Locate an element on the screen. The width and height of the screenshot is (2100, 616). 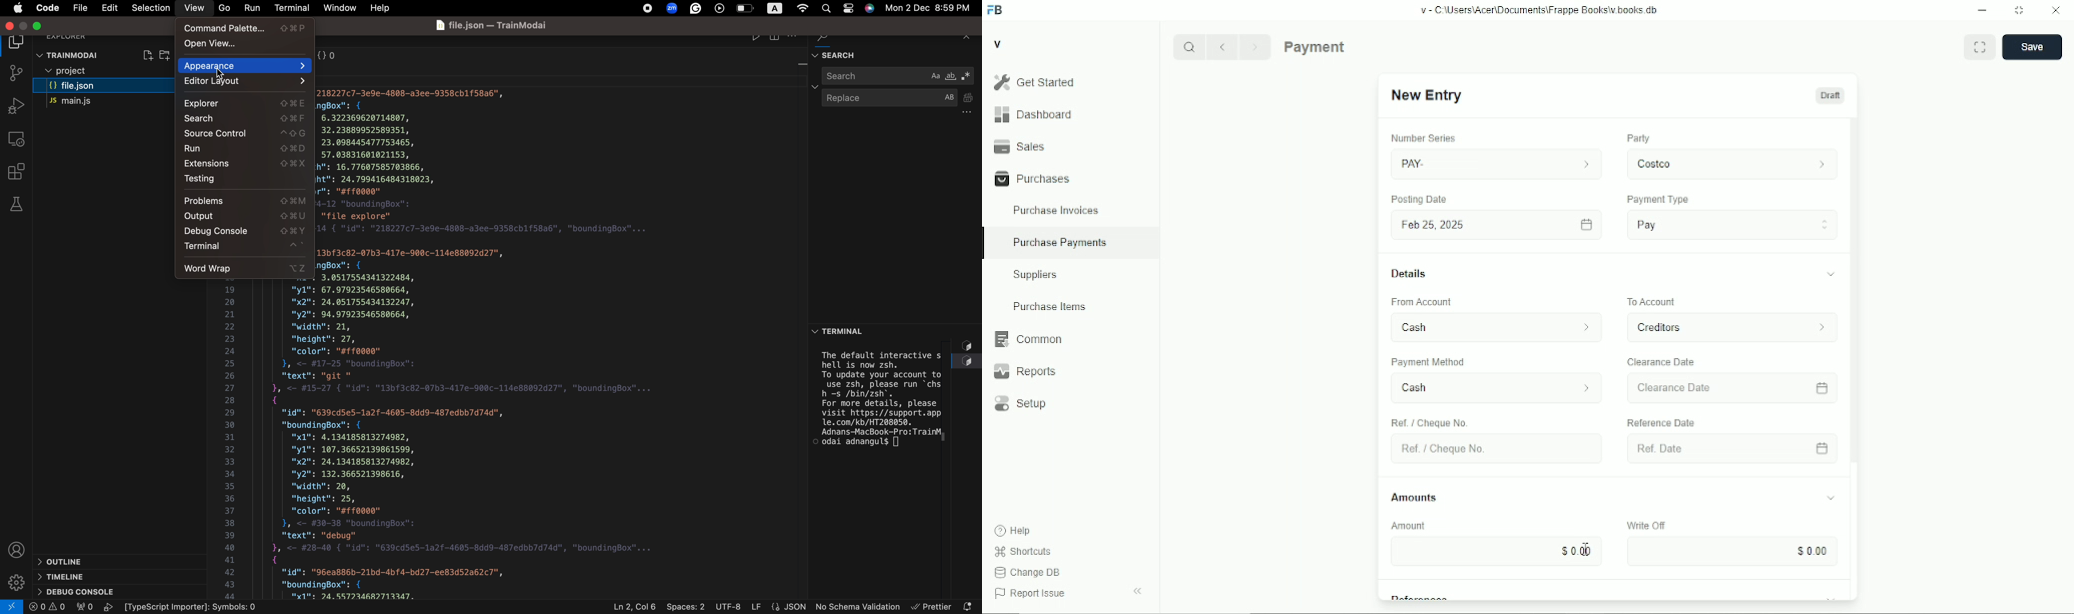
replace is located at coordinates (897, 103).